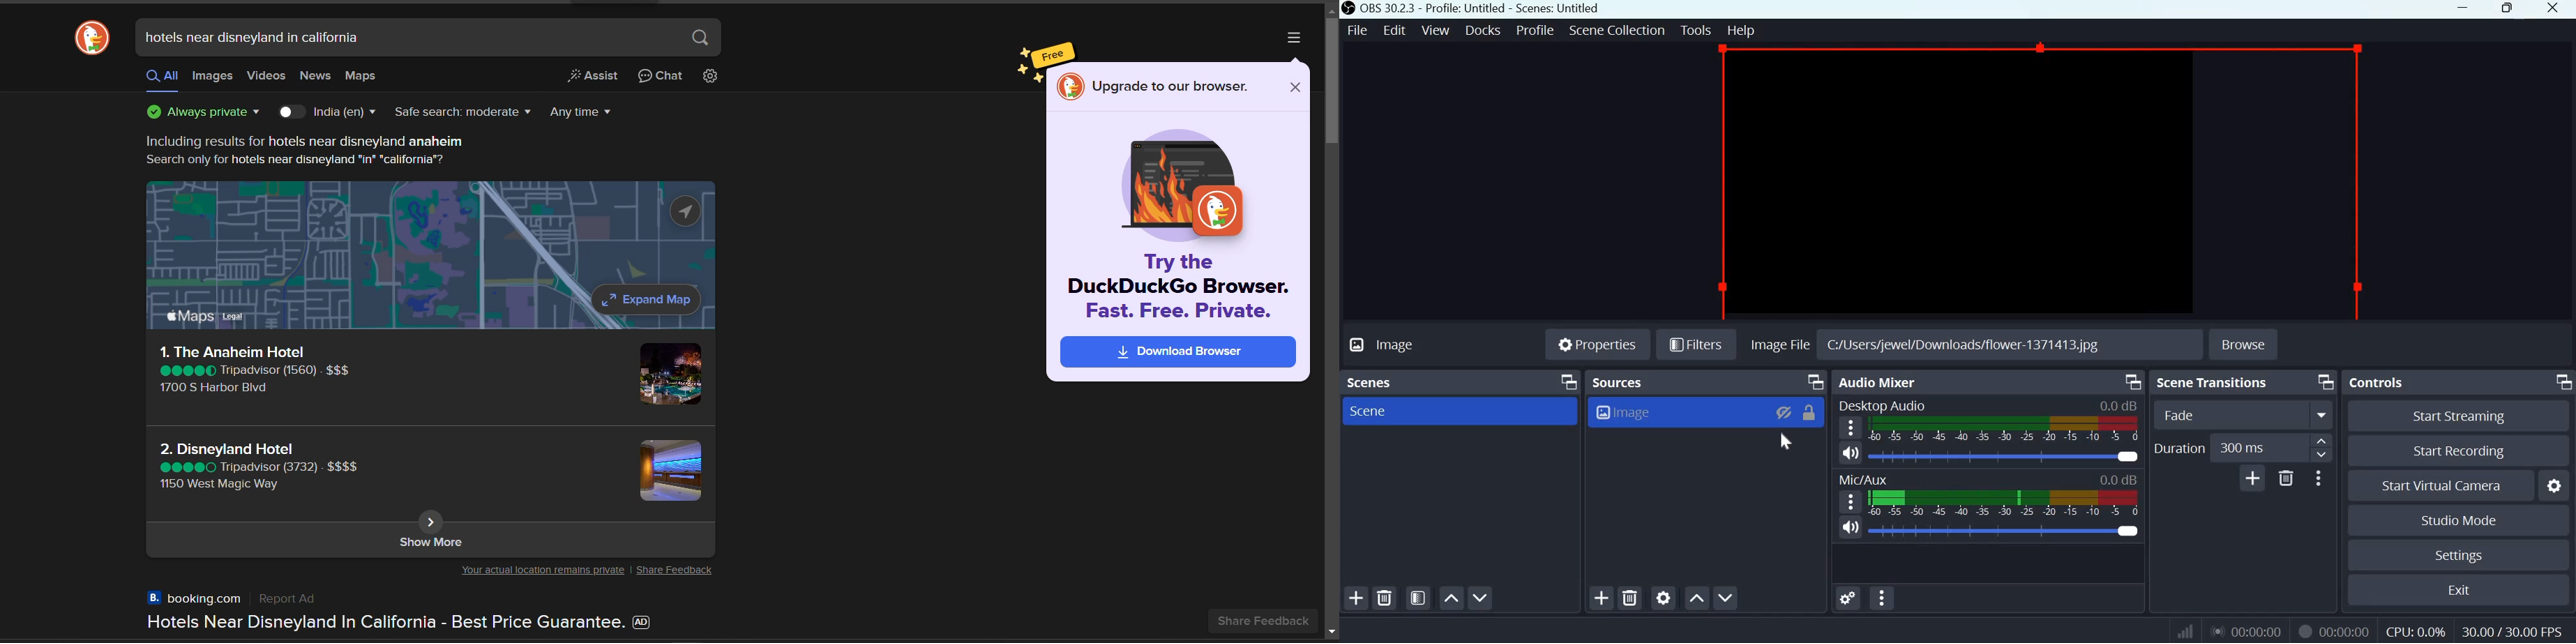 This screenshot has width=2576, height=644. Describe the element at coordinates (1814, 382) in the screenshot. I see `Dock Options icon` at that location.